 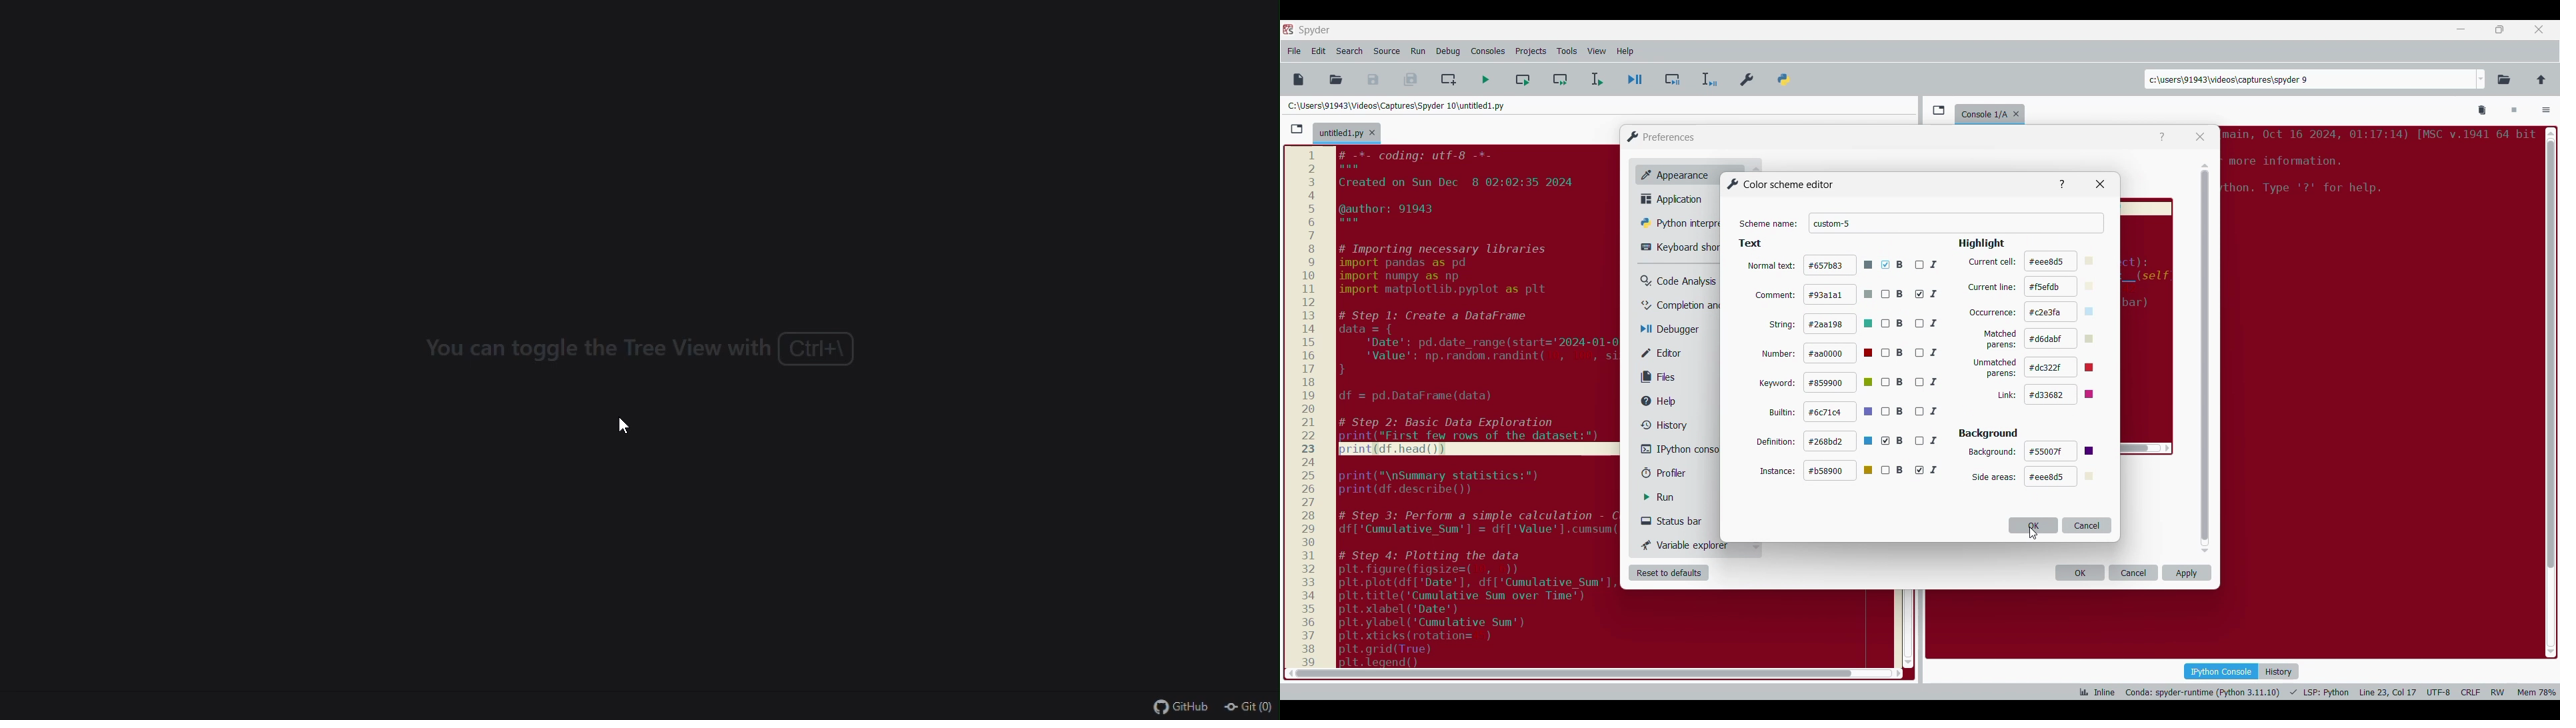 I want to click on B, so click(x=1895, y=295).